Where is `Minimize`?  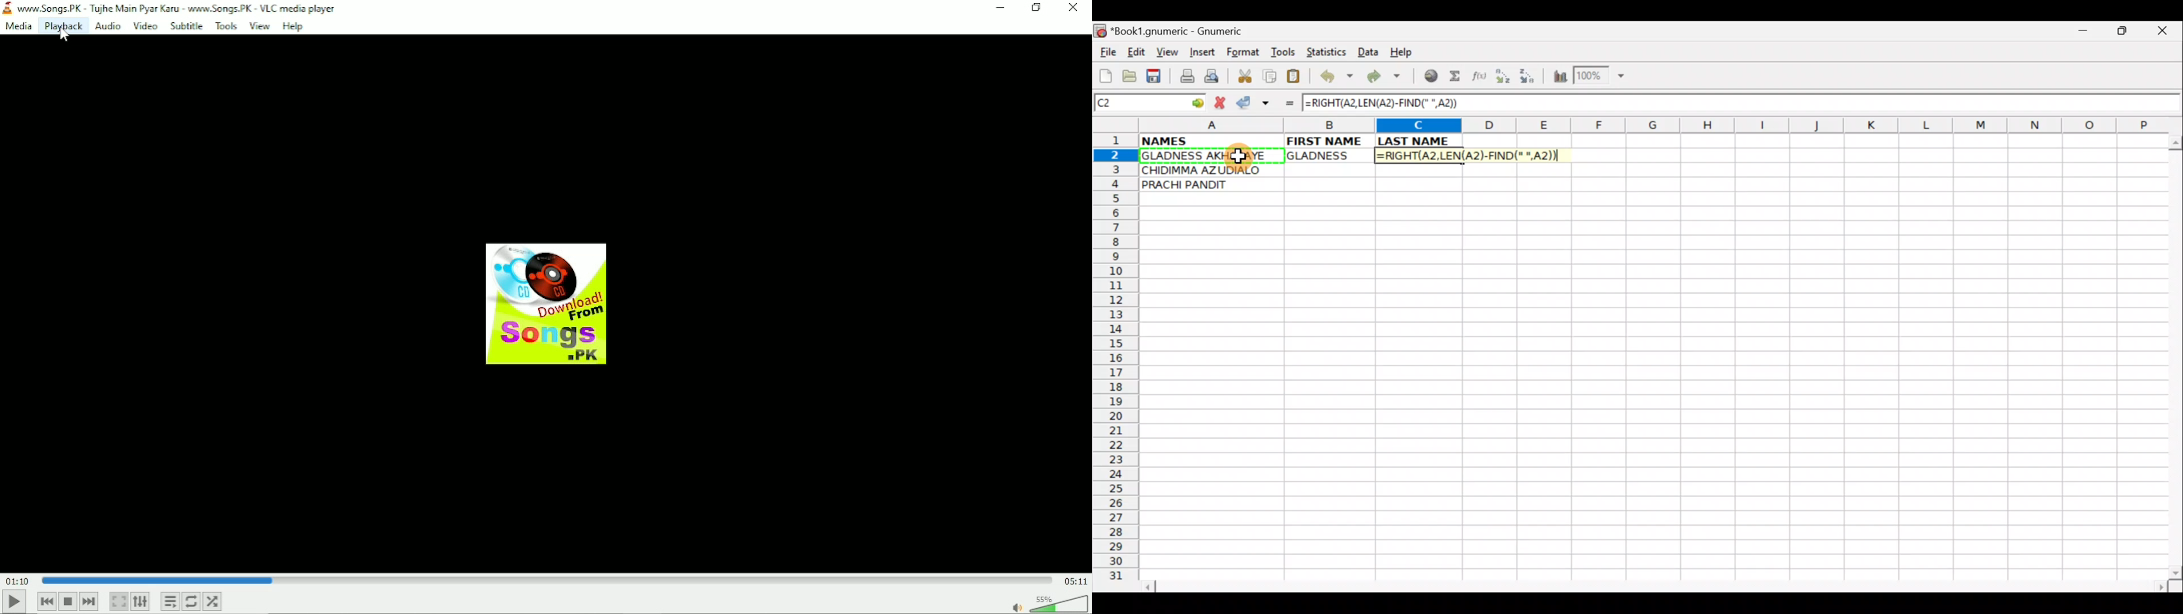
Minimize is located at coordinates (2081, 34).